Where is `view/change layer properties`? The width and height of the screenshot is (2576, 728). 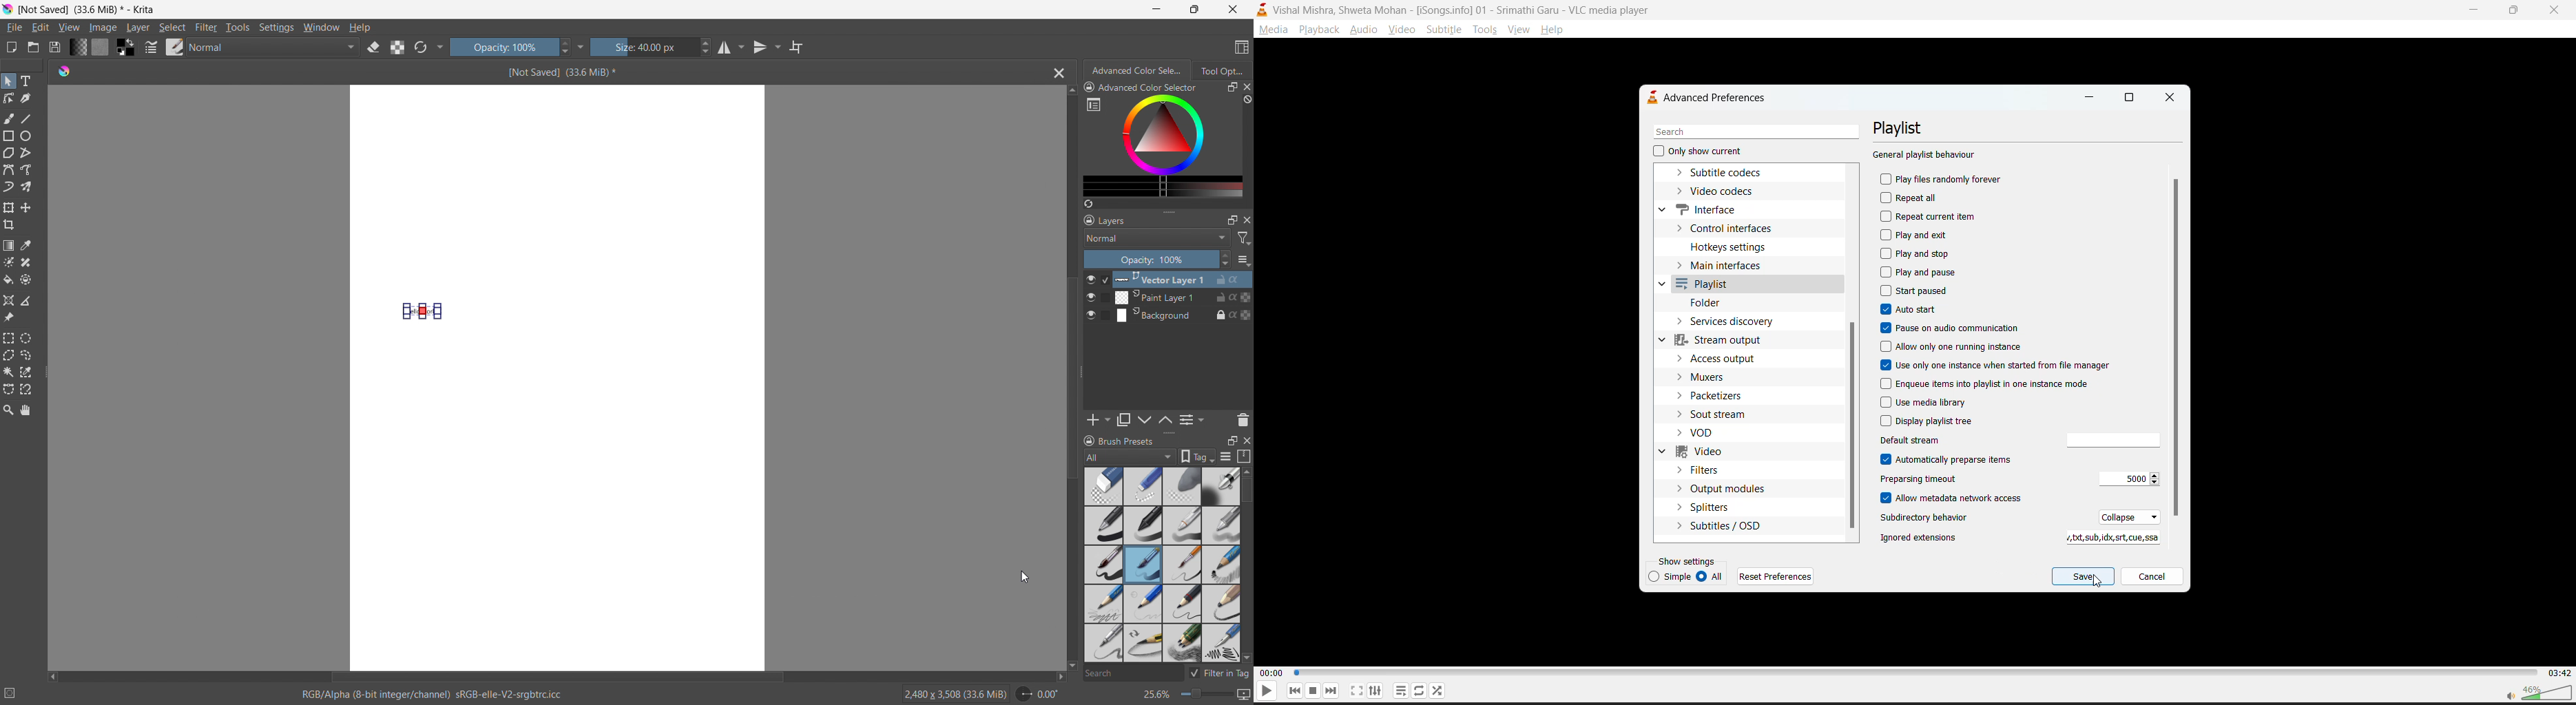 view/change layer properties is located at coordinates (1191, 419).